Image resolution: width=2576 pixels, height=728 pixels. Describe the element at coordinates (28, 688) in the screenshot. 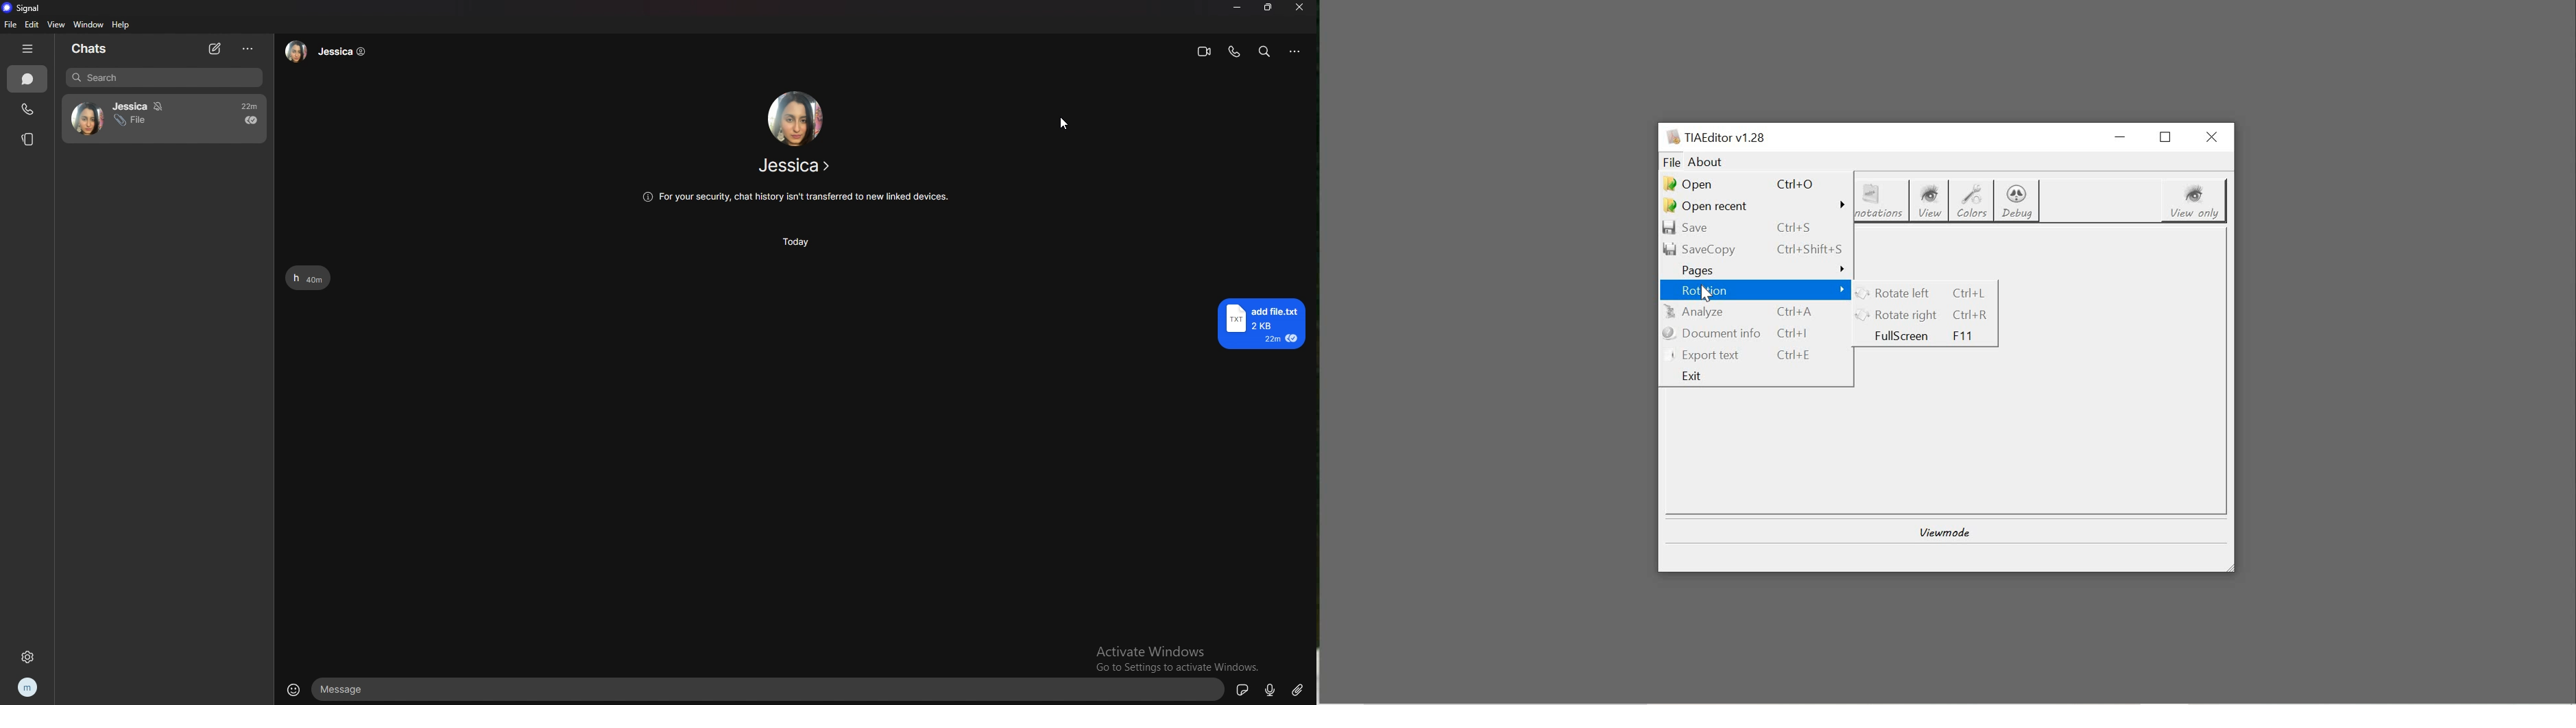

I see `profile` at that location.